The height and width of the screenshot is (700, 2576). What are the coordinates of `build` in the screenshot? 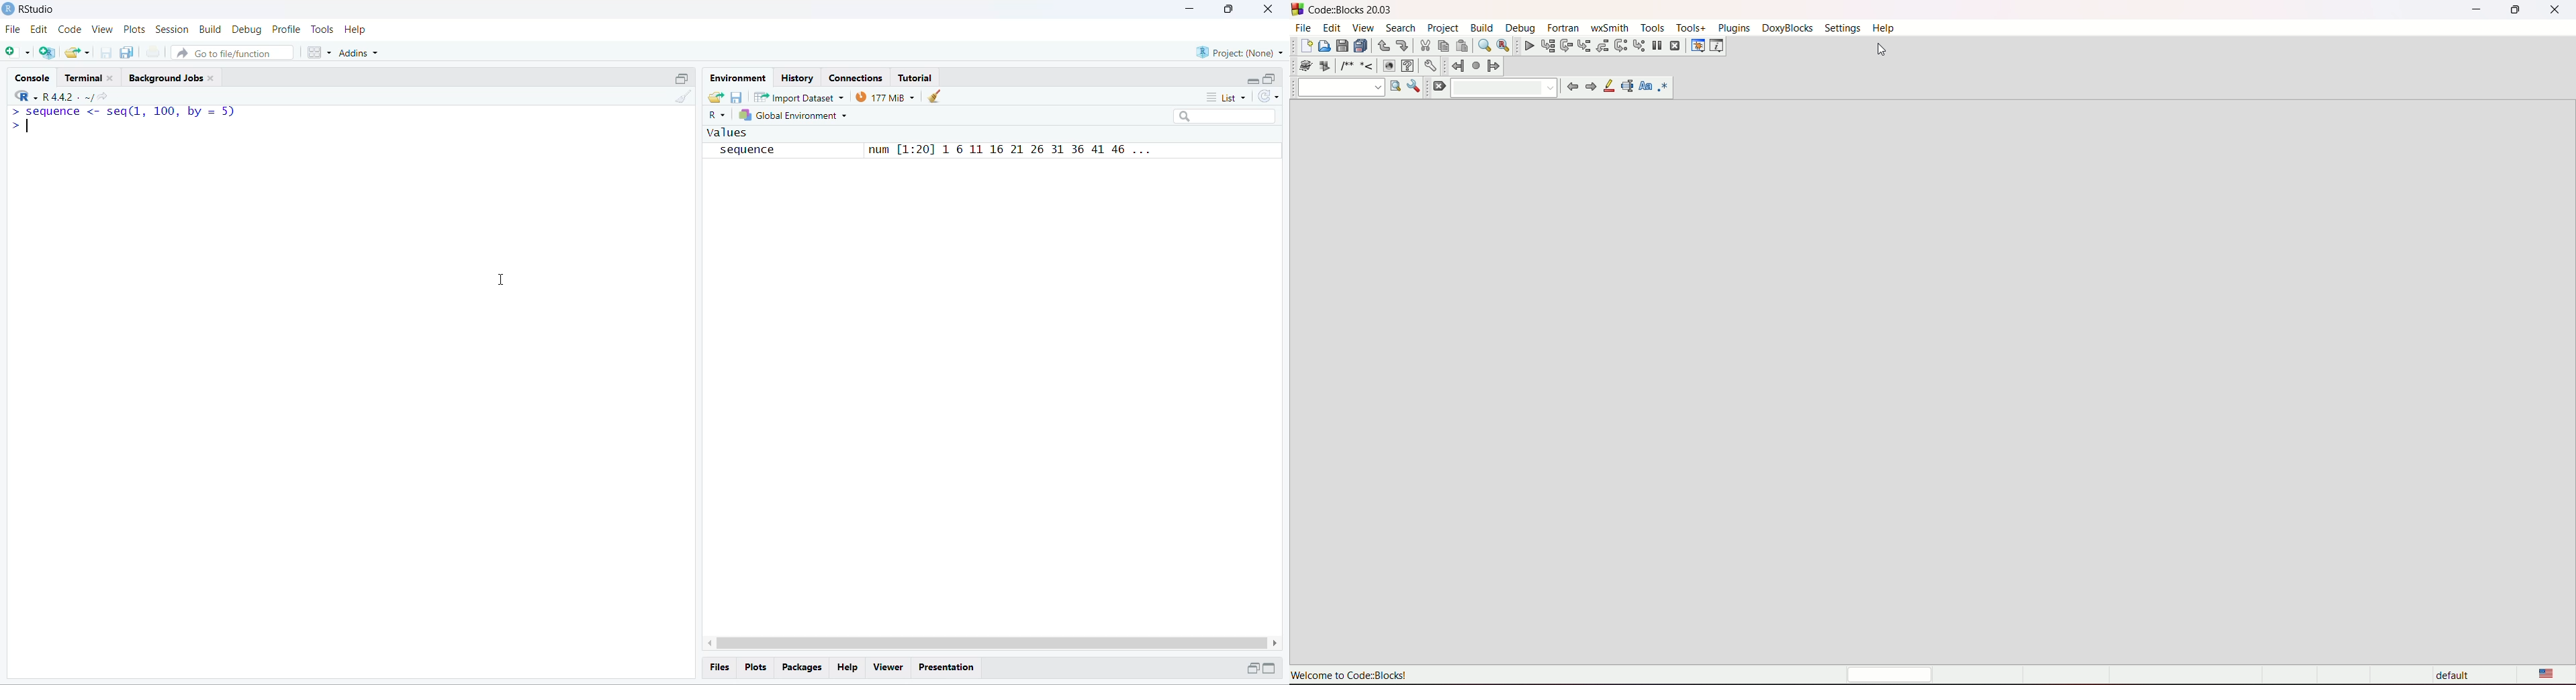 It's located at (211, 30).